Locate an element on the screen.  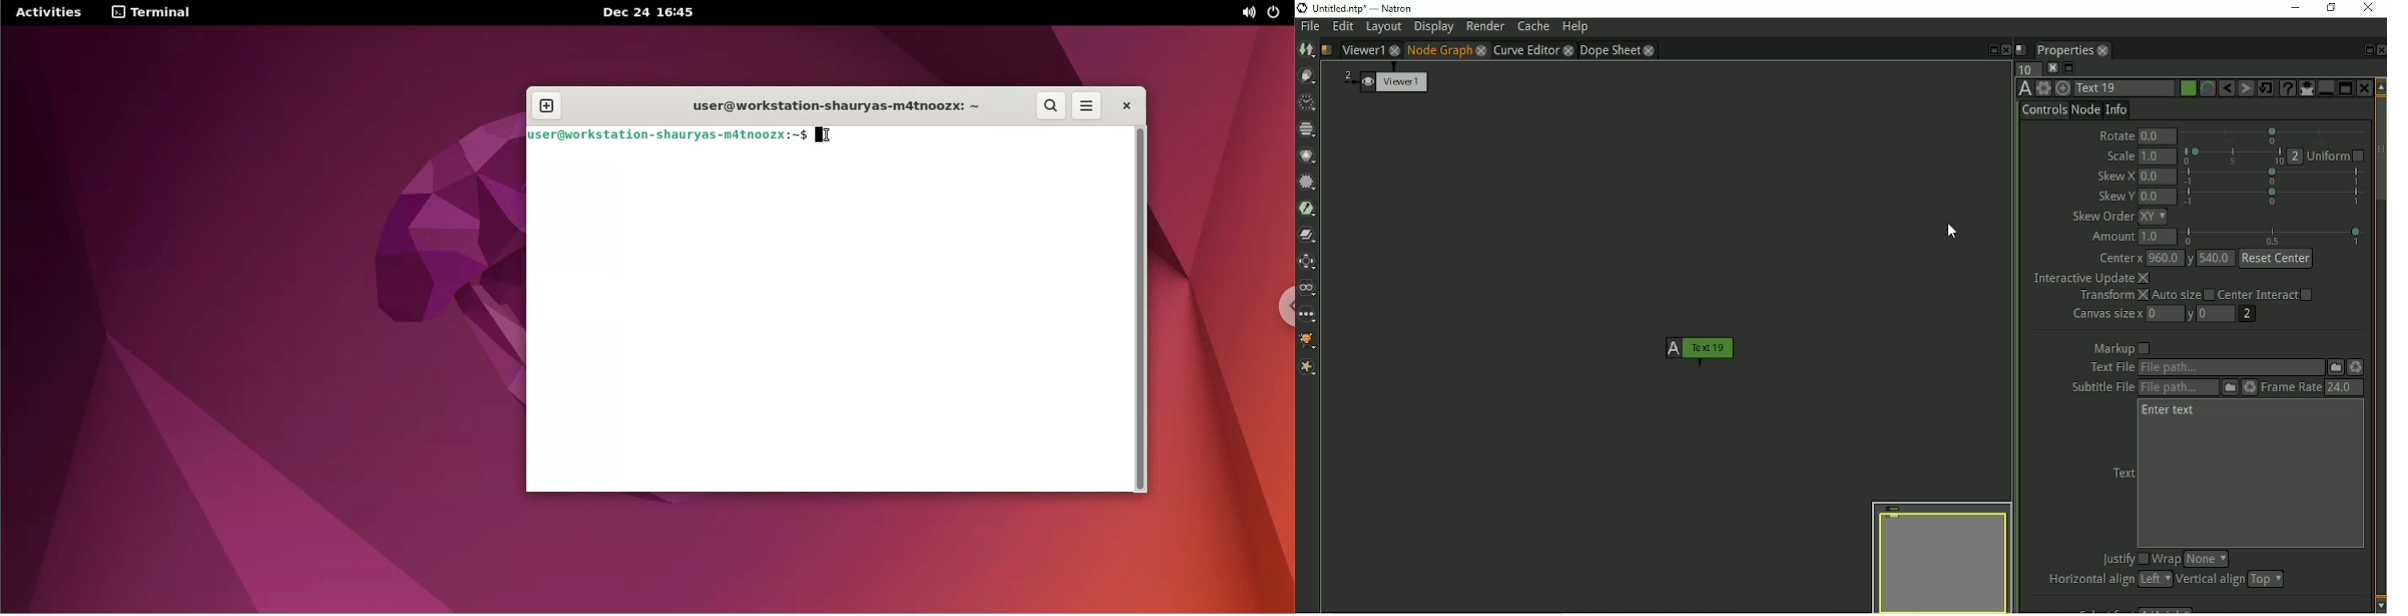
Script name is located at coordinates (1328, 51).